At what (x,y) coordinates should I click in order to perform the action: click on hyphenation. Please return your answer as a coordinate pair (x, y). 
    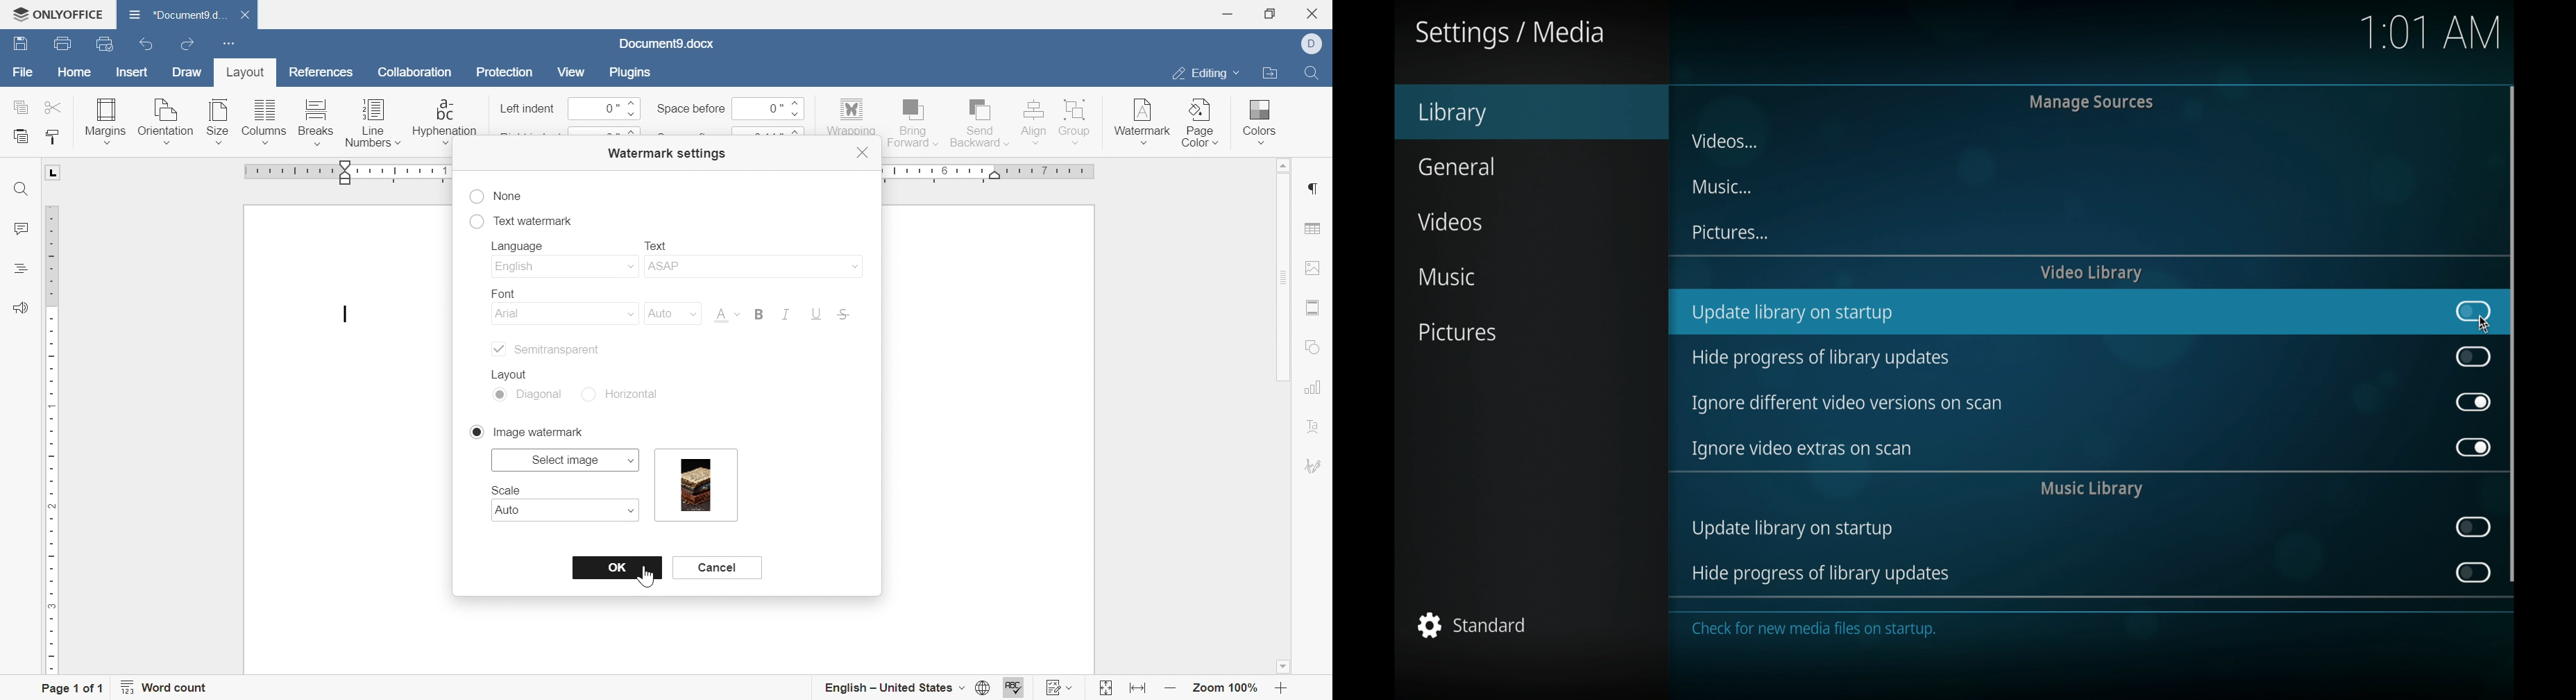
    Looking at the image, I should click on (444, 122).